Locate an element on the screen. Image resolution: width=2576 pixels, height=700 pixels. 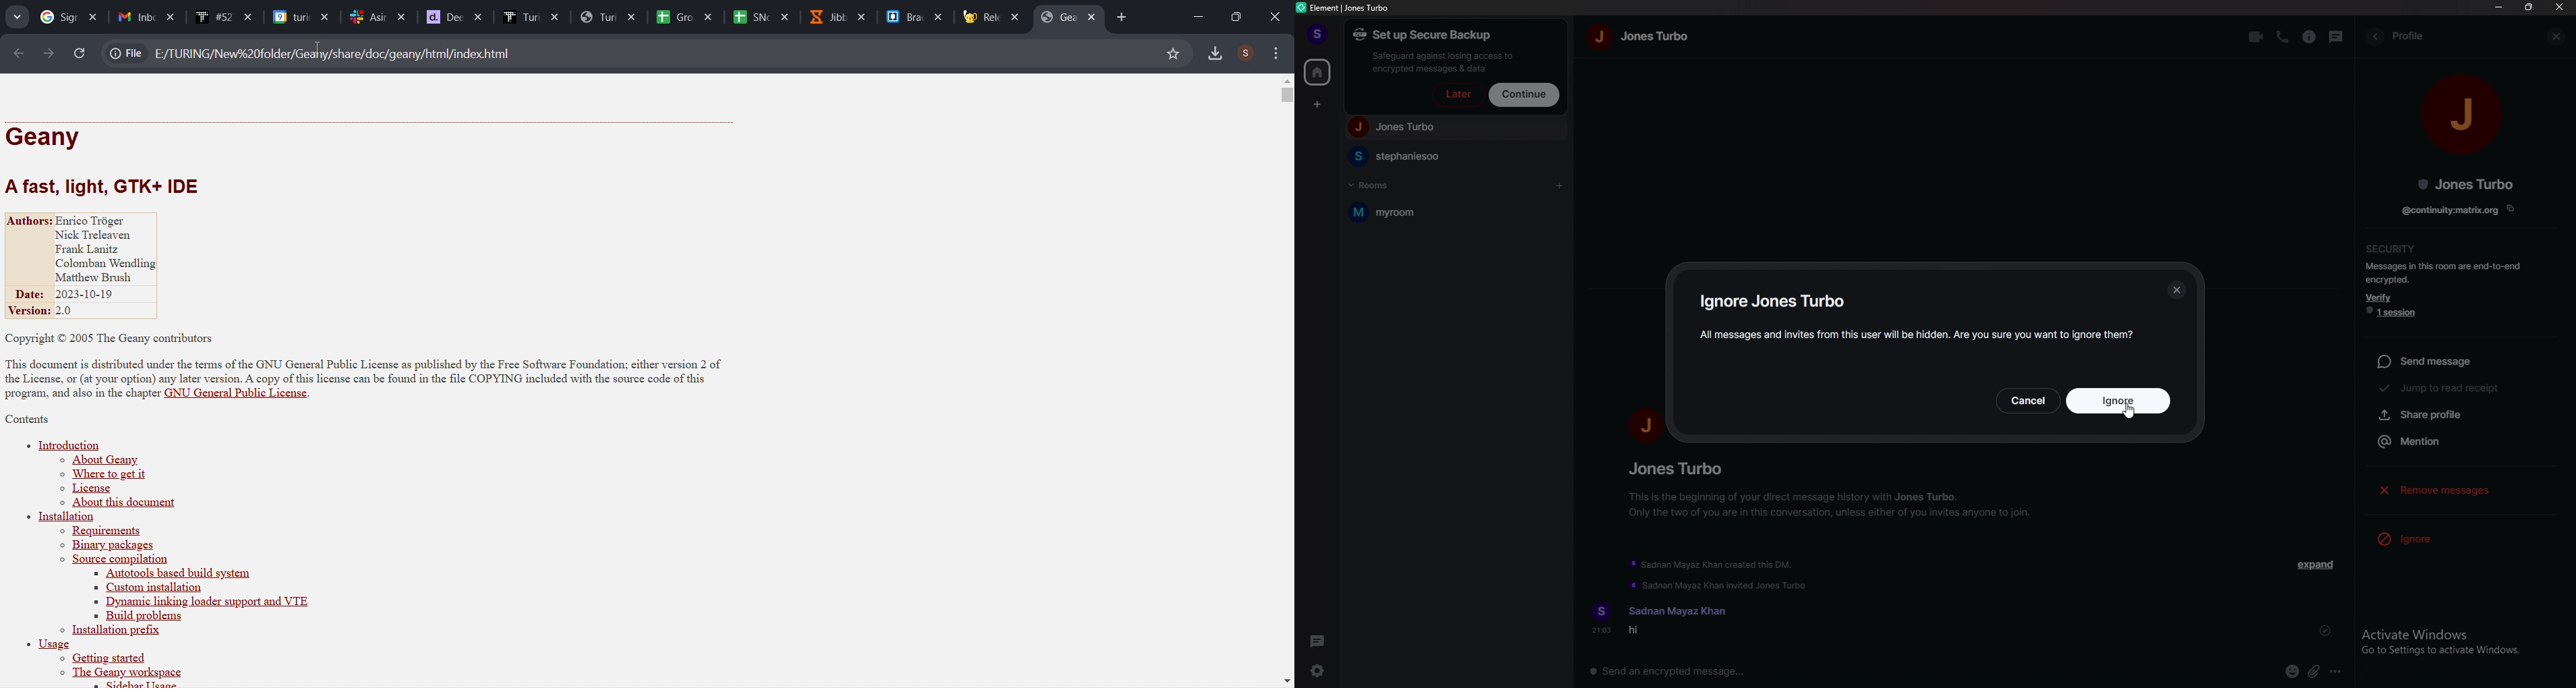
send message is located at coordinates (2457, 360).